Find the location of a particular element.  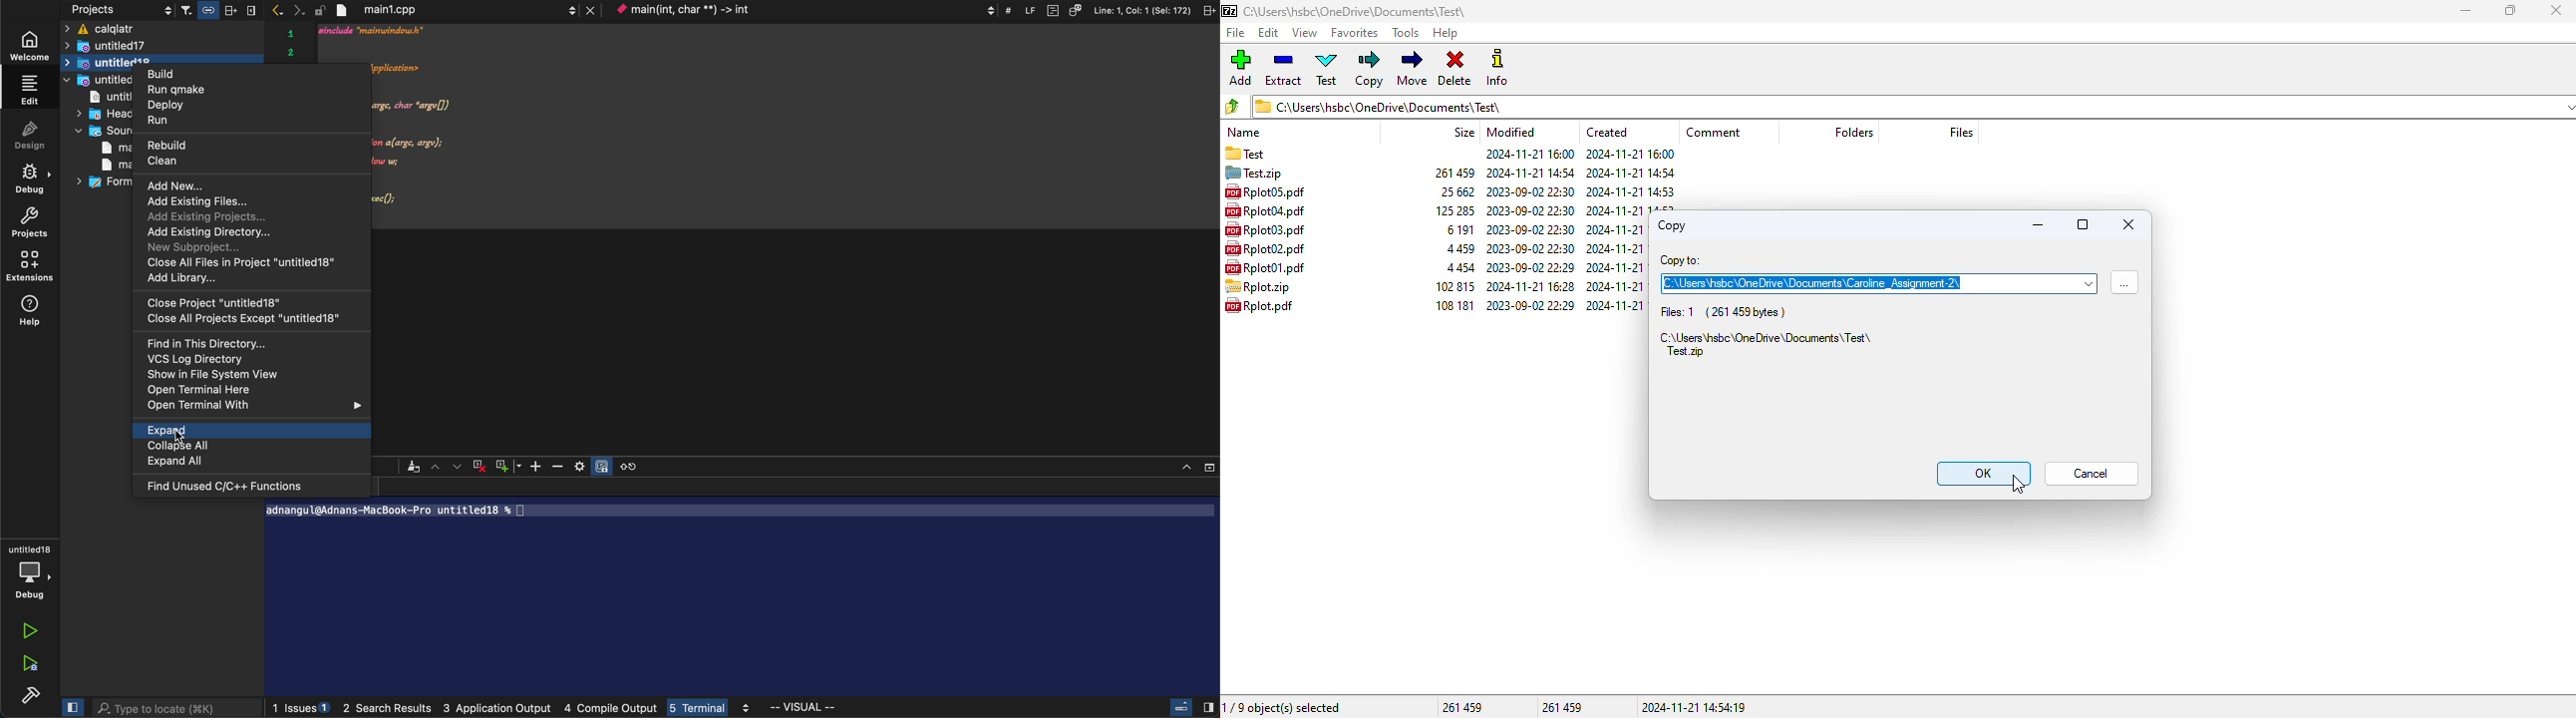

zoom out is located at coordinates (557, 465).